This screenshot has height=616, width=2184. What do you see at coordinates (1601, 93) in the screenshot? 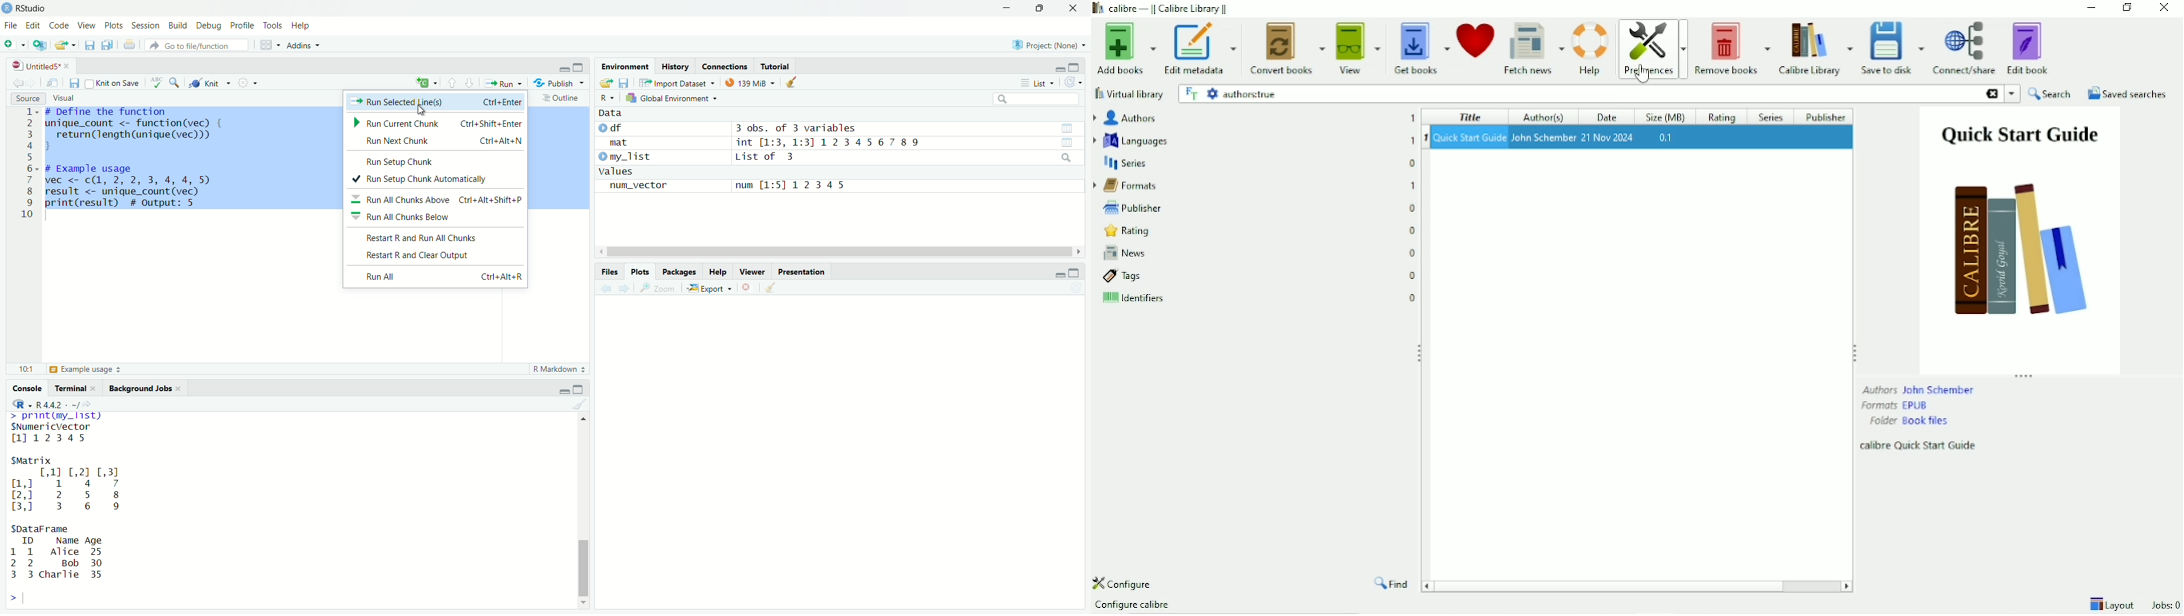
I see `authors:true` at bounding box center [1601, 93].